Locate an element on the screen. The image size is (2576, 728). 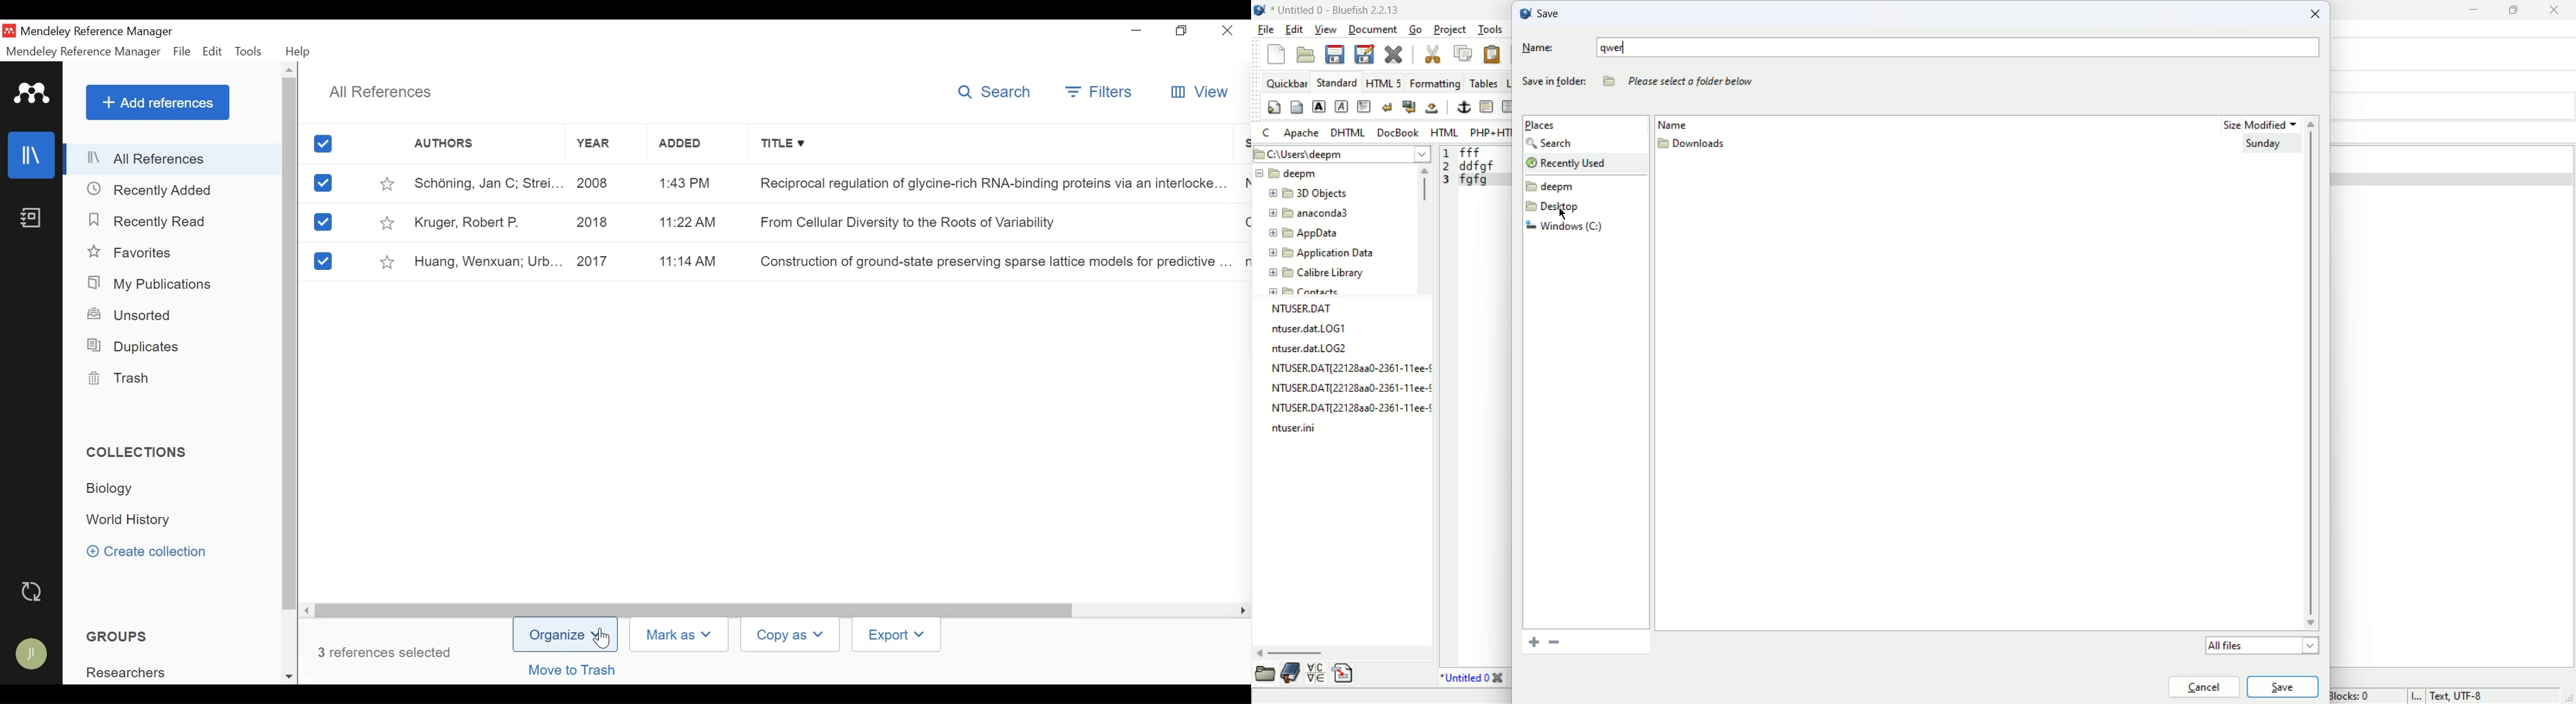
name is located at coordinates (1687, 123).